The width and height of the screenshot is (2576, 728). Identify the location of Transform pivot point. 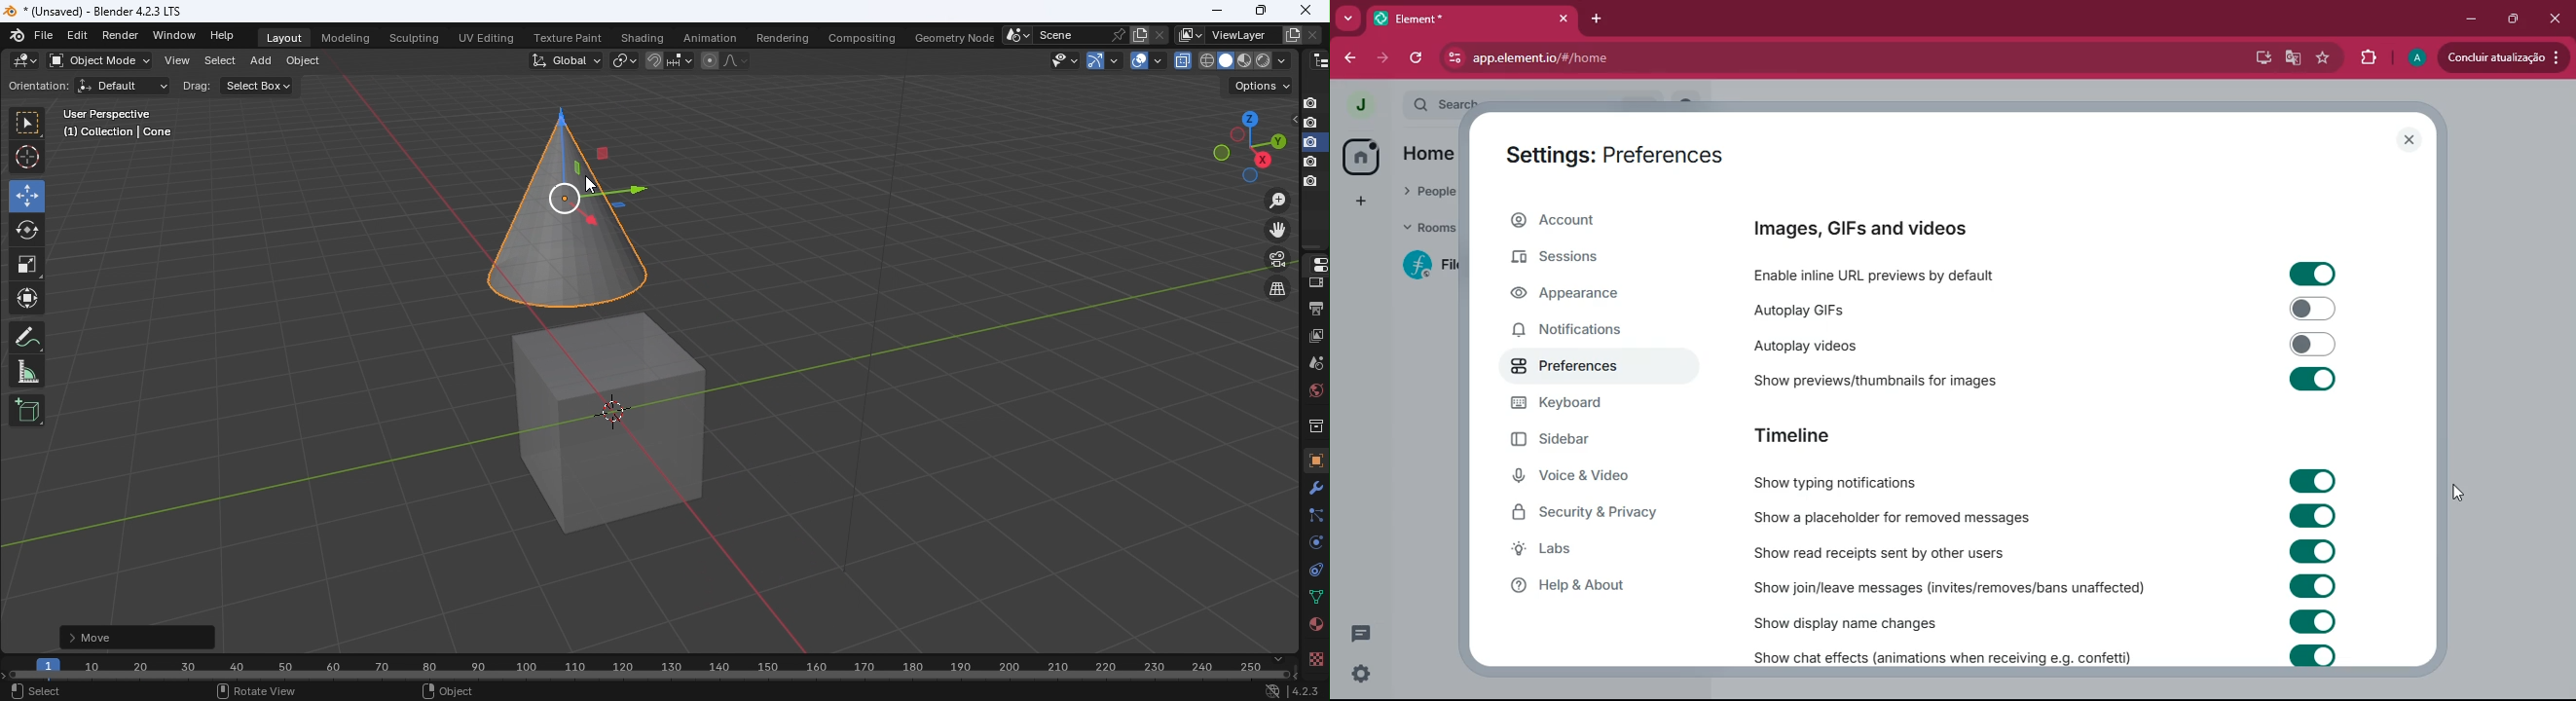
(621, 59).